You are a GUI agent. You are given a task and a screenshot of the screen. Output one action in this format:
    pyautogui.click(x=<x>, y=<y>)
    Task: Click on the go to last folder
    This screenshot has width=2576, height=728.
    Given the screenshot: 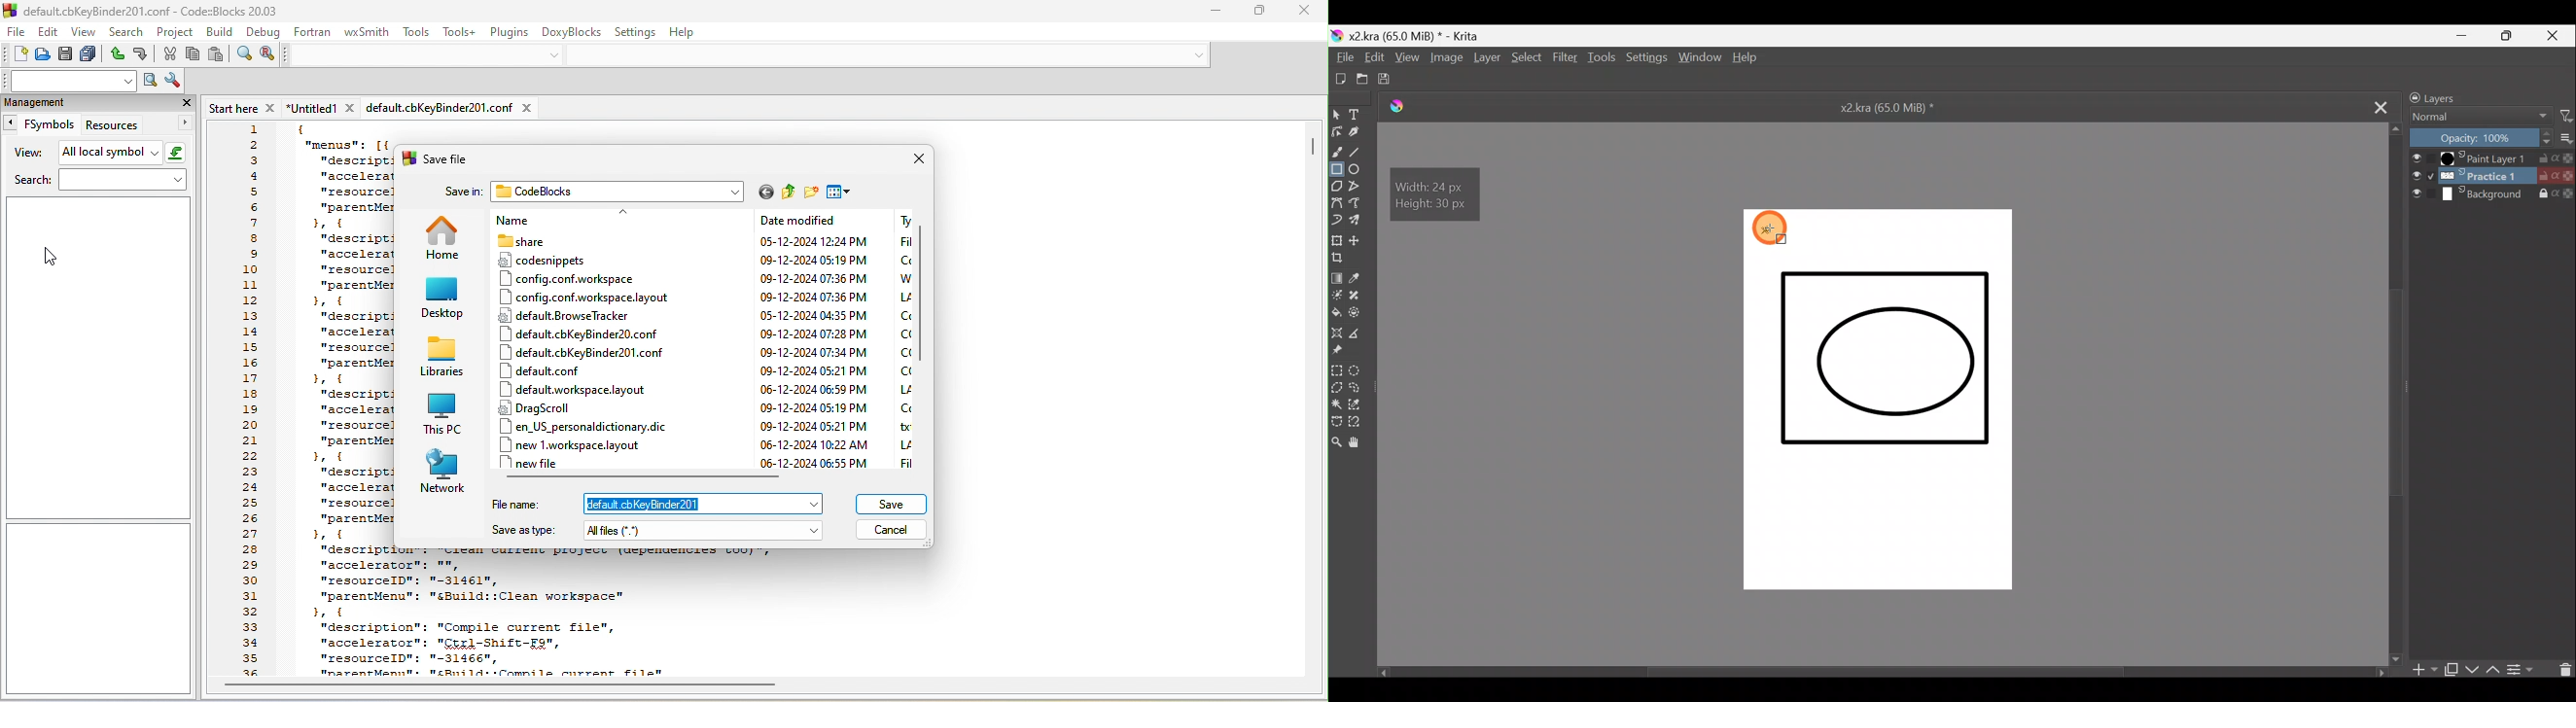 What is the action you would take?
    pyautogui.click(x=766, y=193)
    